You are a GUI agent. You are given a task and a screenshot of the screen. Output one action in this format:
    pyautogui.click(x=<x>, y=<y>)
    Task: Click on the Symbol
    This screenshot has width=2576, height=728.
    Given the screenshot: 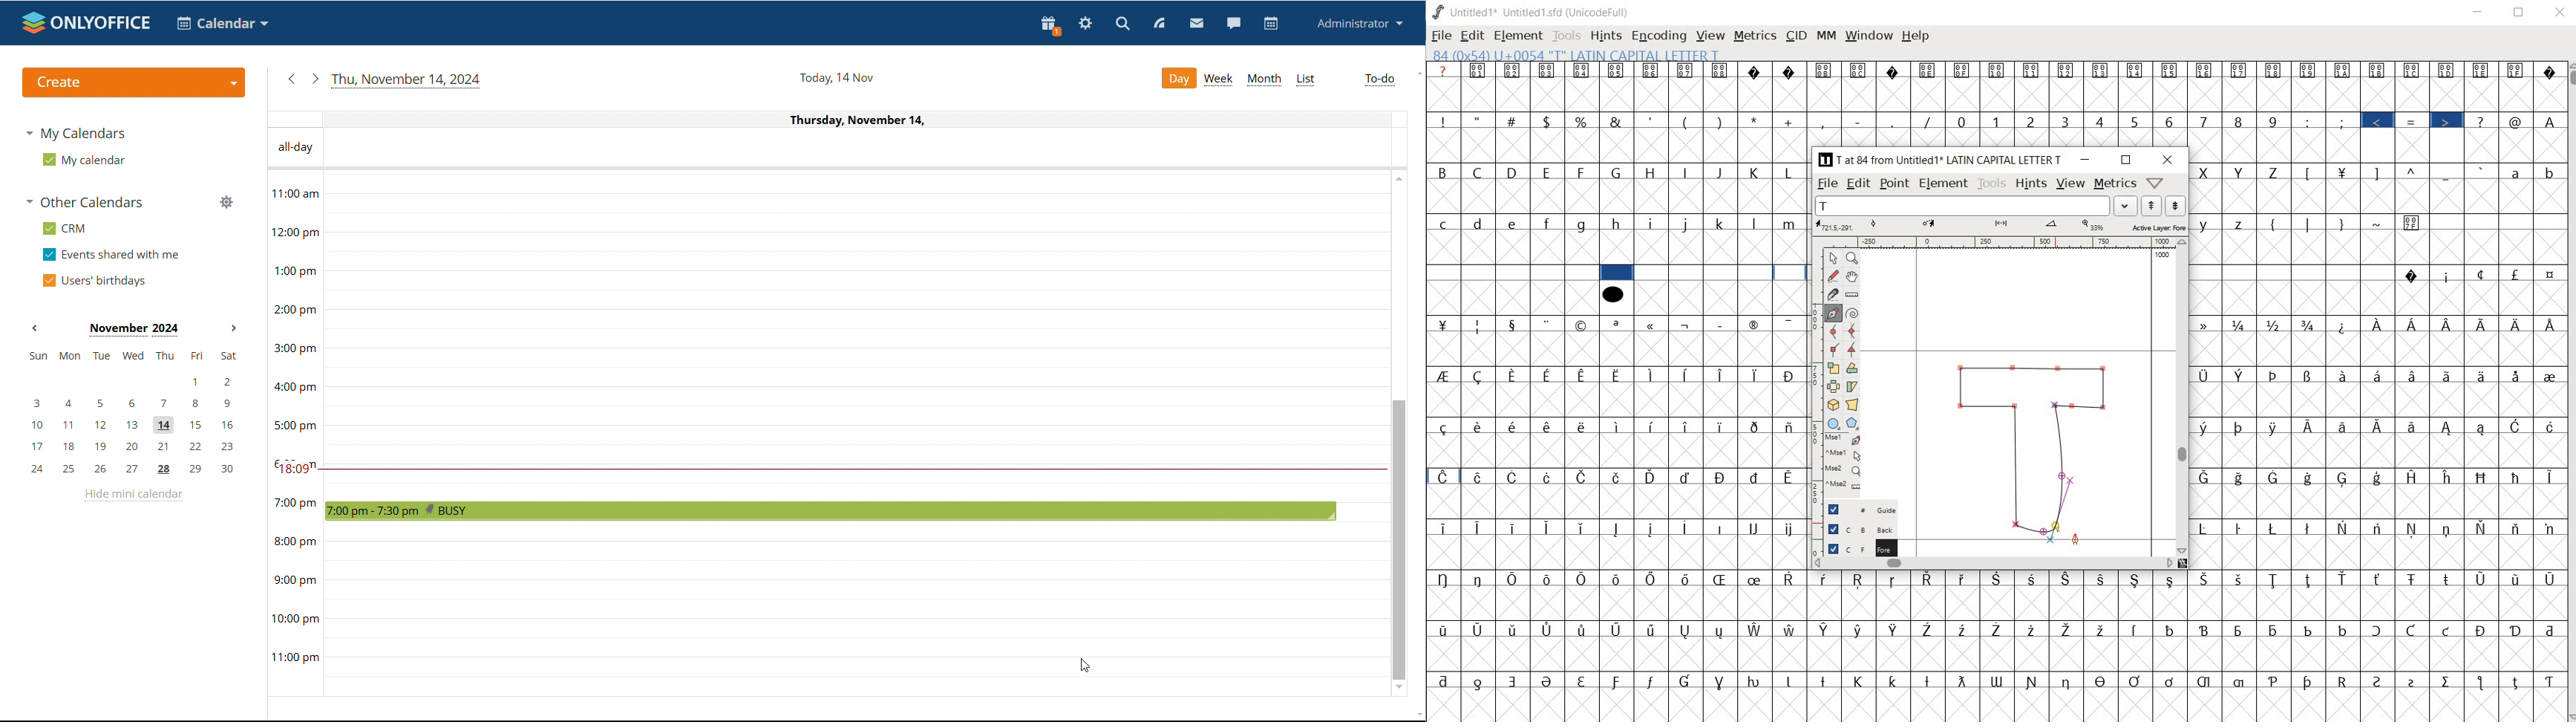 What is the action you would take?
    pyautogui.click(x=1583, y=629)
    